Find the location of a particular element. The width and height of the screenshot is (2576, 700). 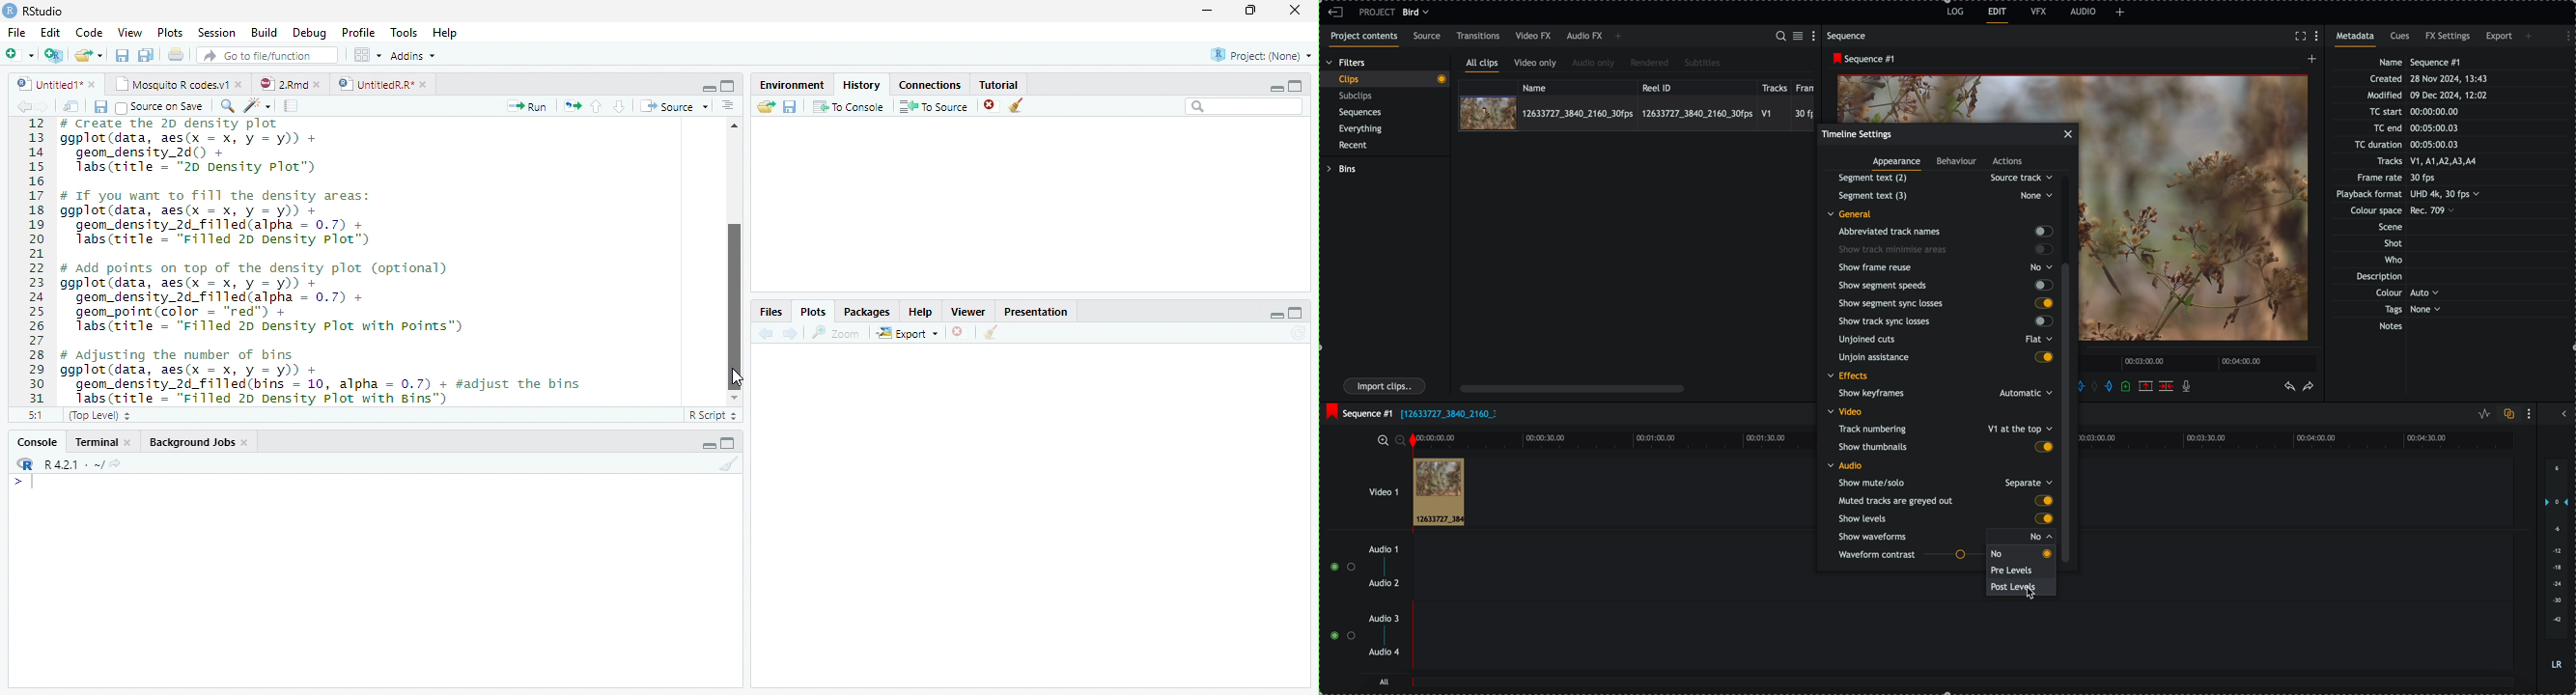

import clips button is located at coordinates (1385, 386).